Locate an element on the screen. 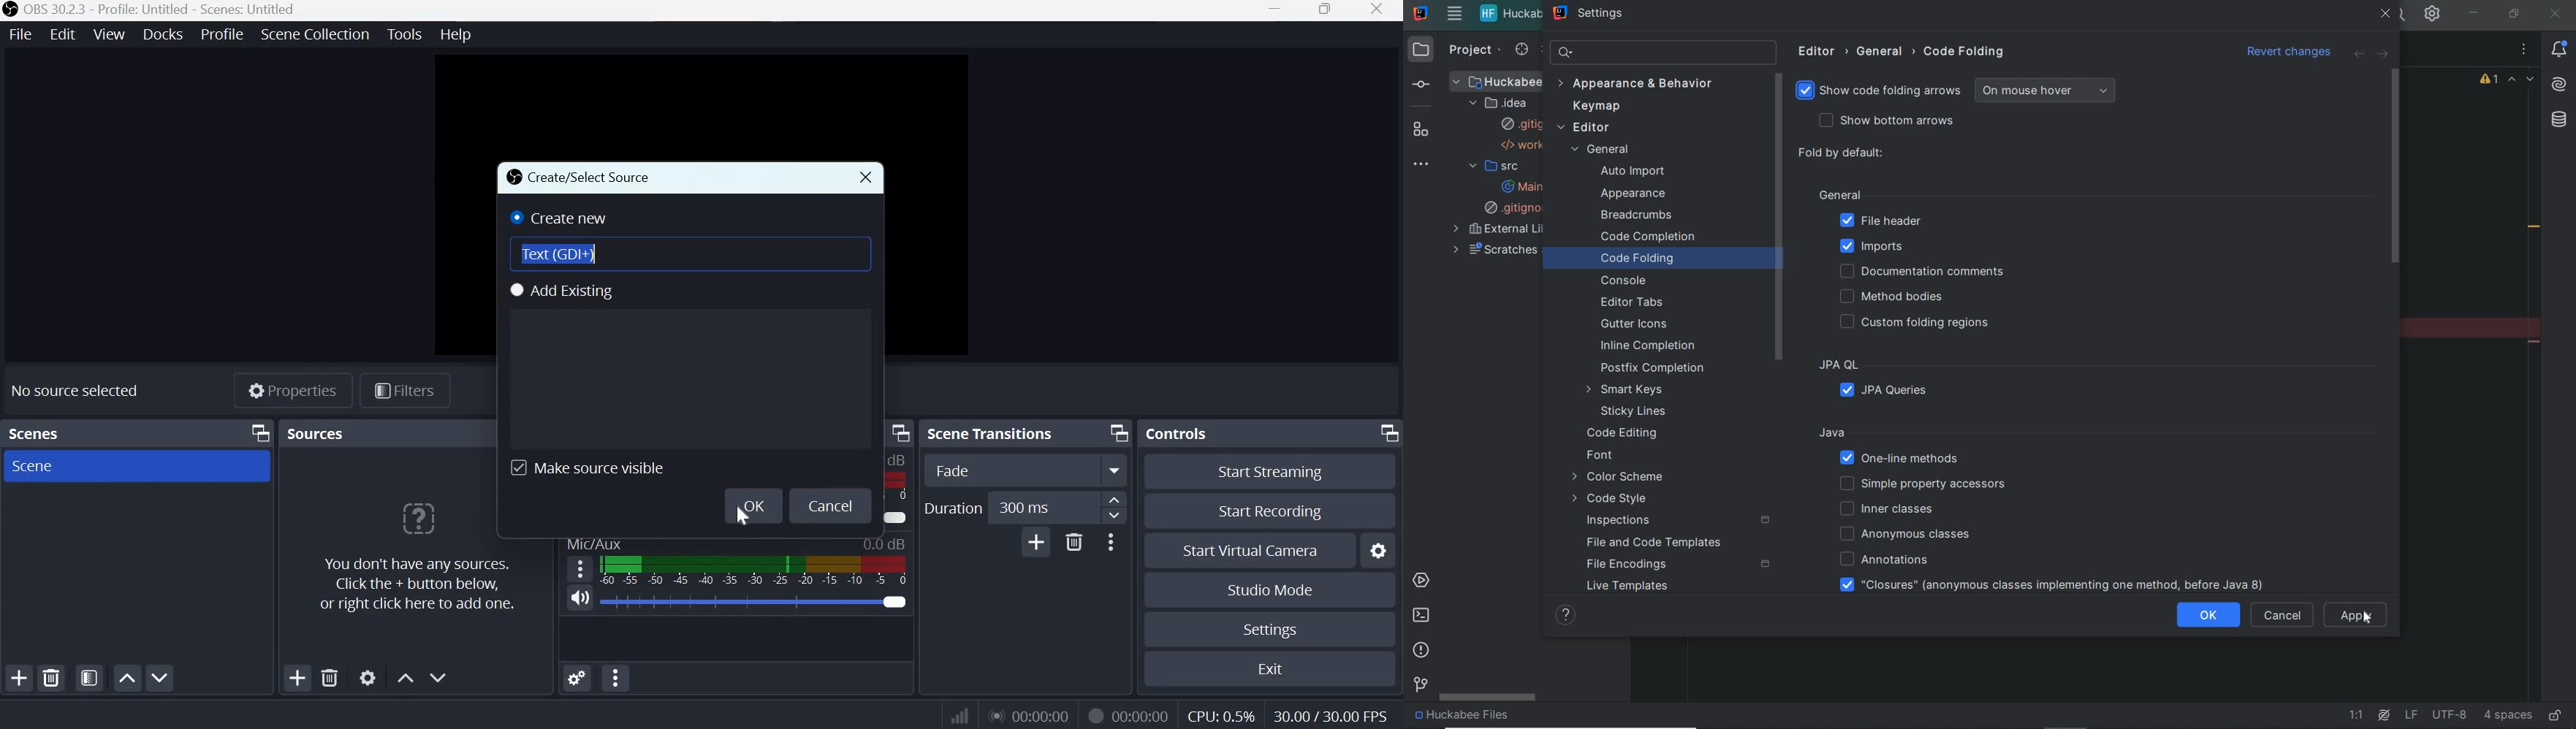 The width and height of the screenshot is (2576, 756). More option is located at coordinates (1115, 470).